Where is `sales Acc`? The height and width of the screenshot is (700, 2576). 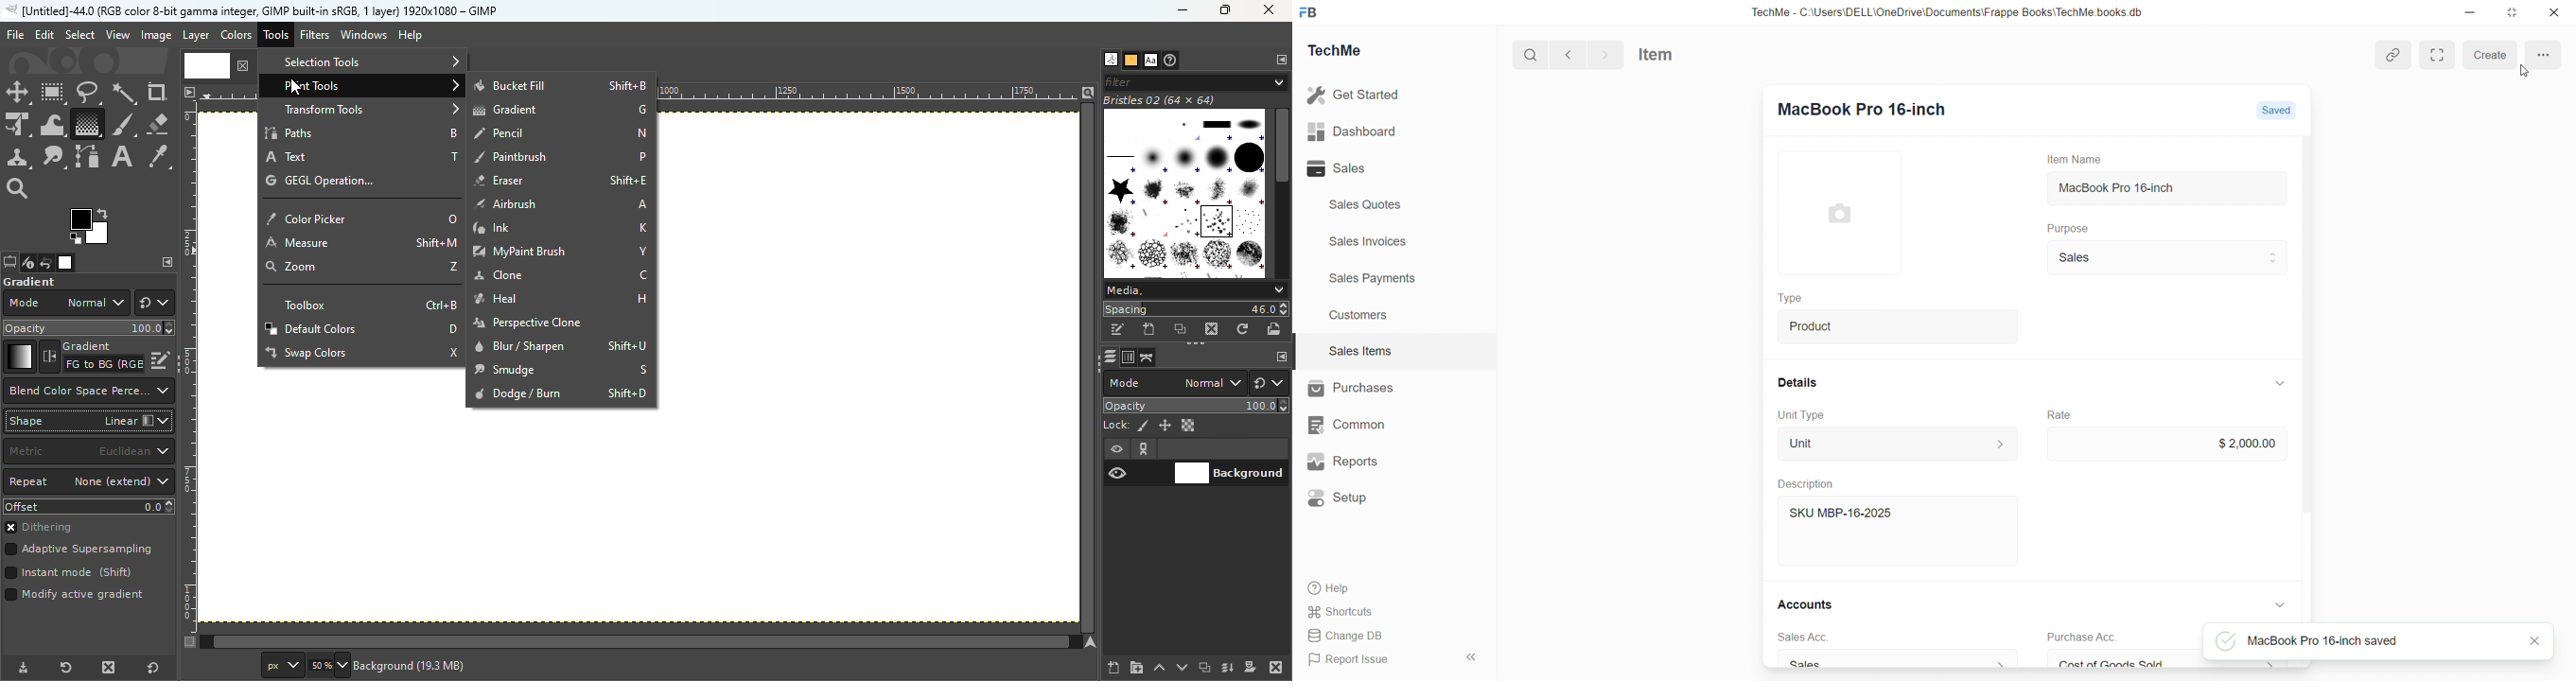
sales Acc is located at coordinates (1802, 638).